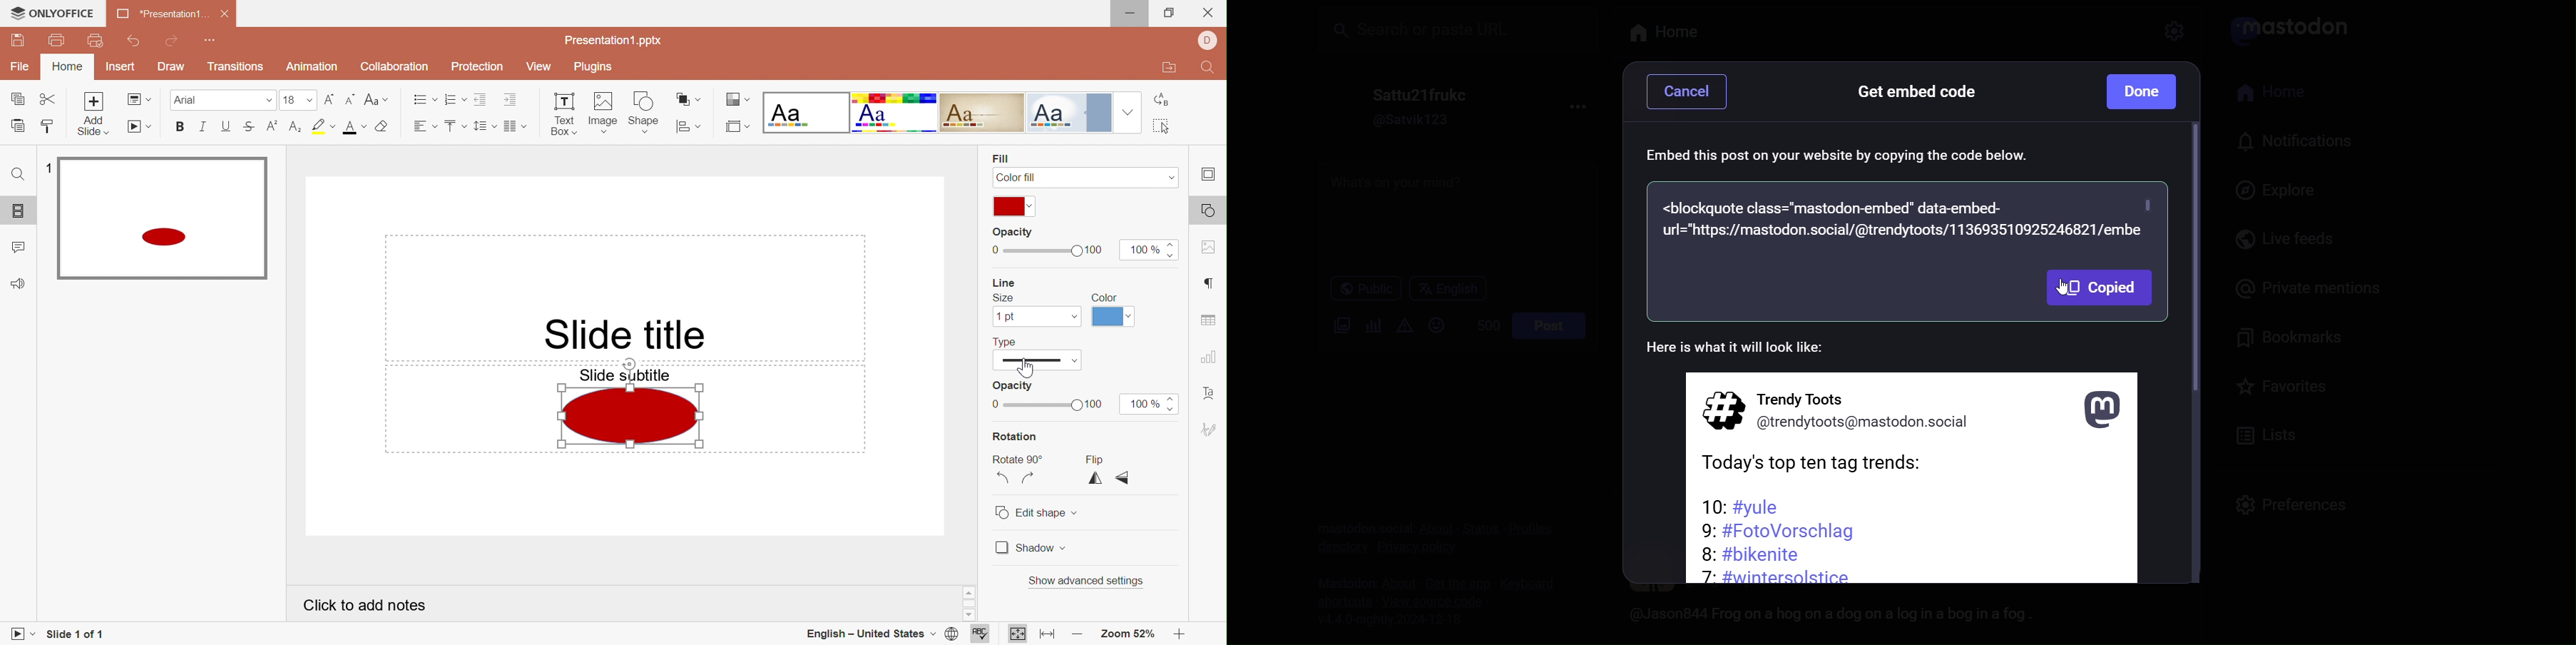  Describe the element at coordinates (1914, 481) in the screenshot. I see `post information` at that location.